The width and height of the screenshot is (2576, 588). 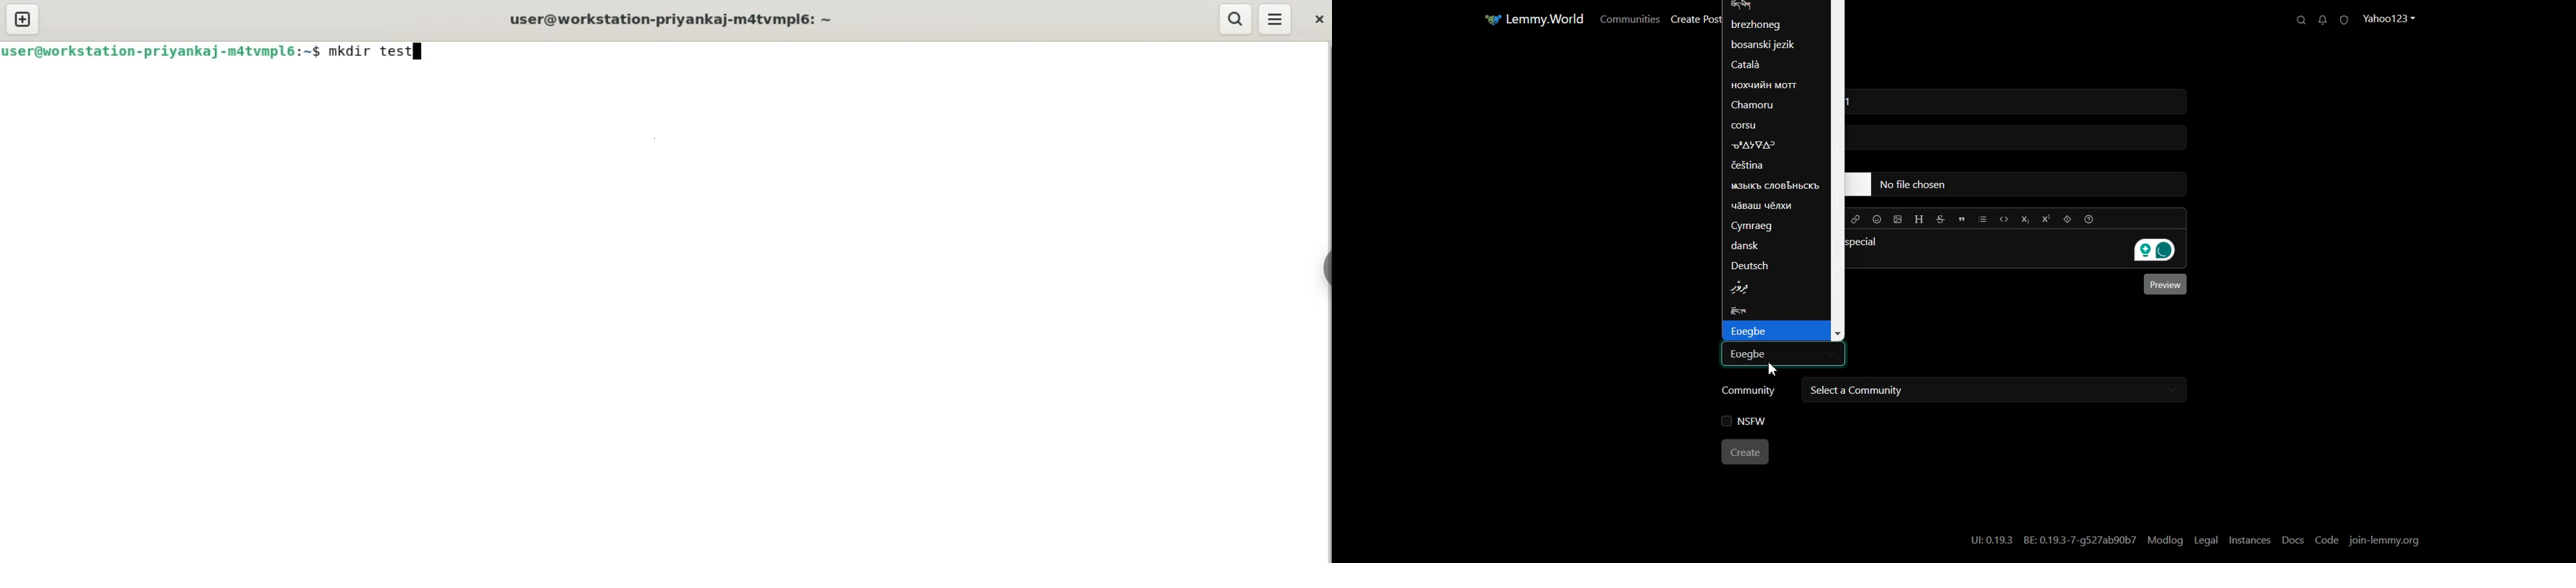 What do you see at coordinates (2251, 540) in the screenshot?
I see `Instances` at bounding box center [2251, 540].